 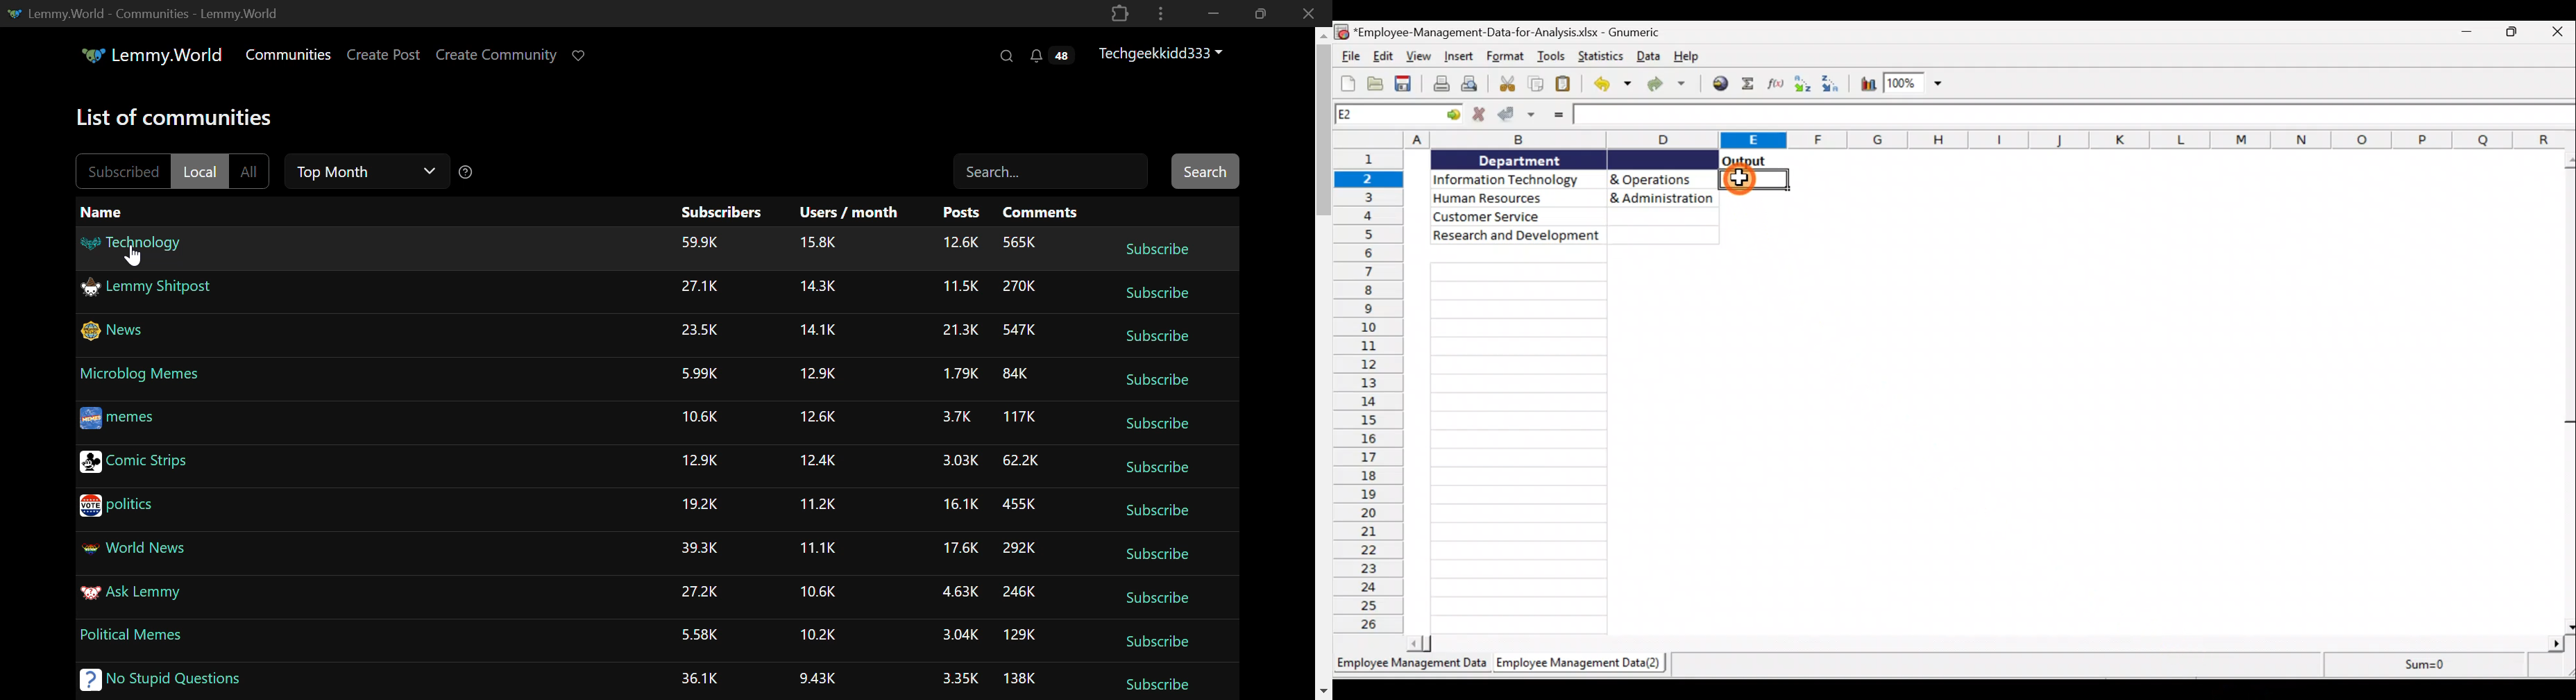 What do you see at coordinates (1457, 55) in the screenshot?
I see `Insert` at bounding box center [1457, 55].